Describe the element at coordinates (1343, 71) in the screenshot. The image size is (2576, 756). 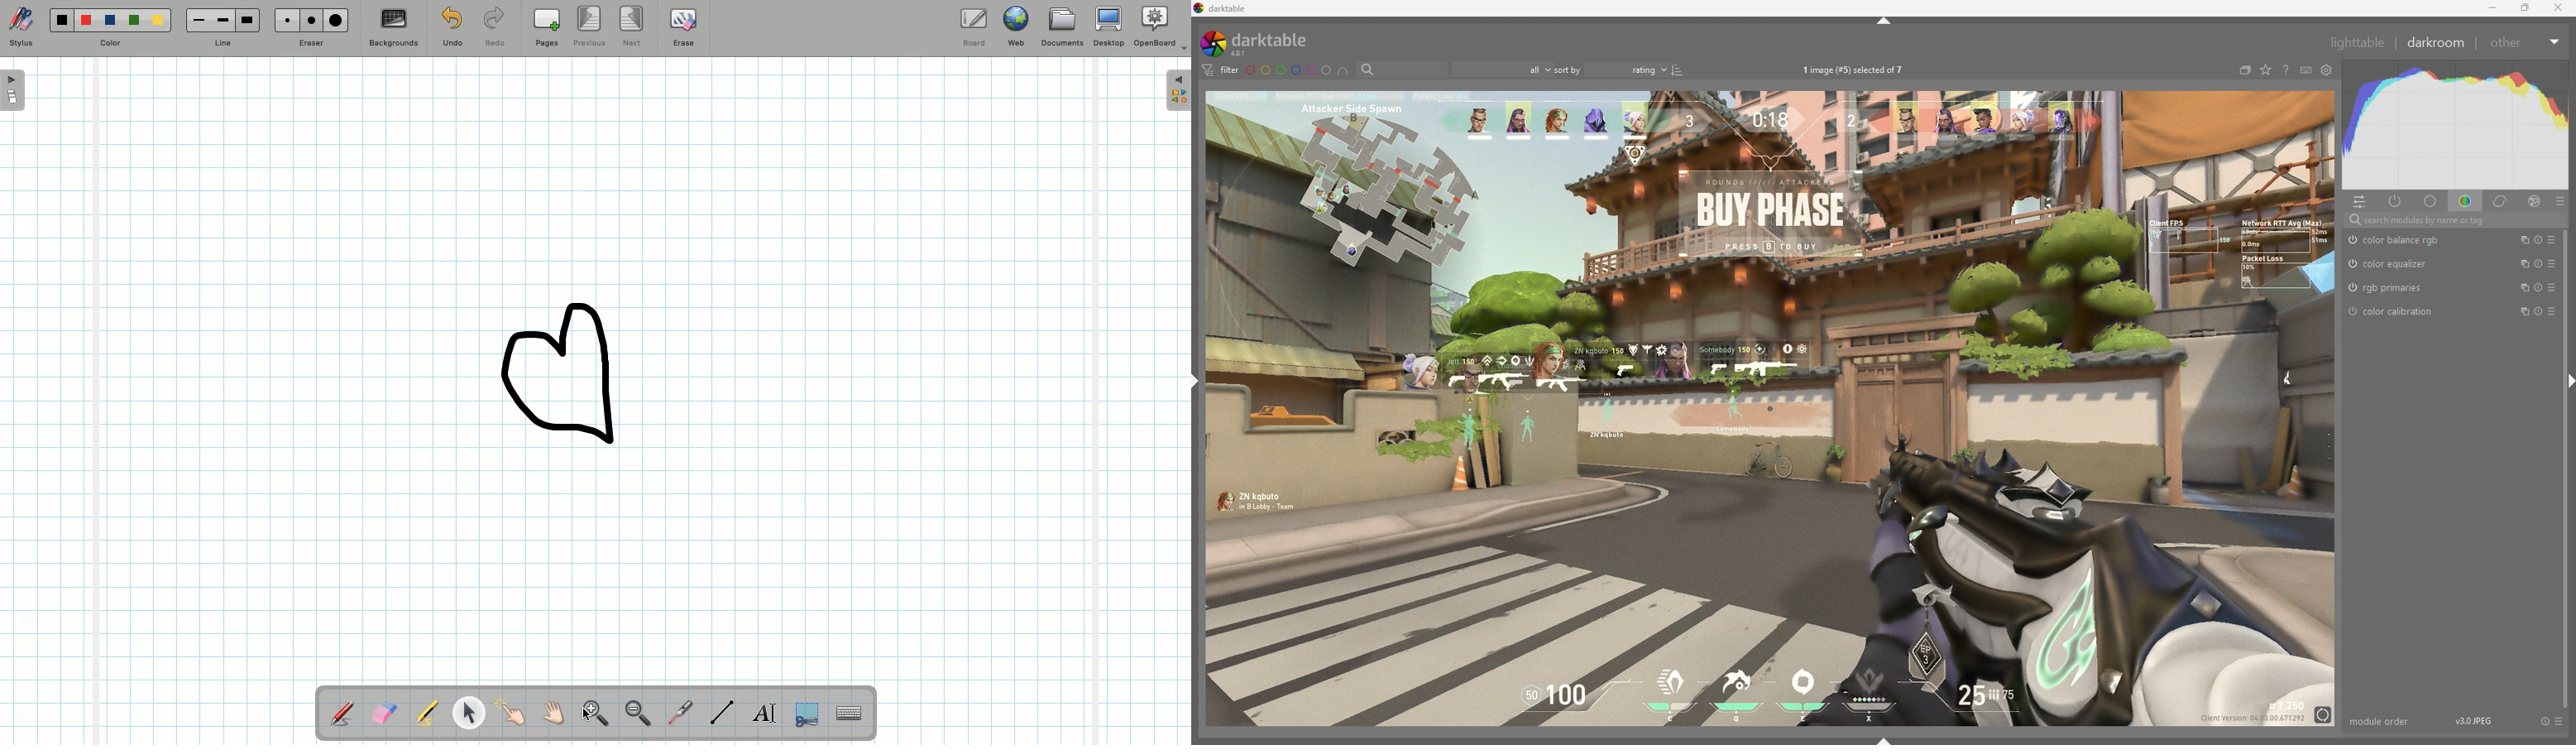
I see `include colors` at that location.